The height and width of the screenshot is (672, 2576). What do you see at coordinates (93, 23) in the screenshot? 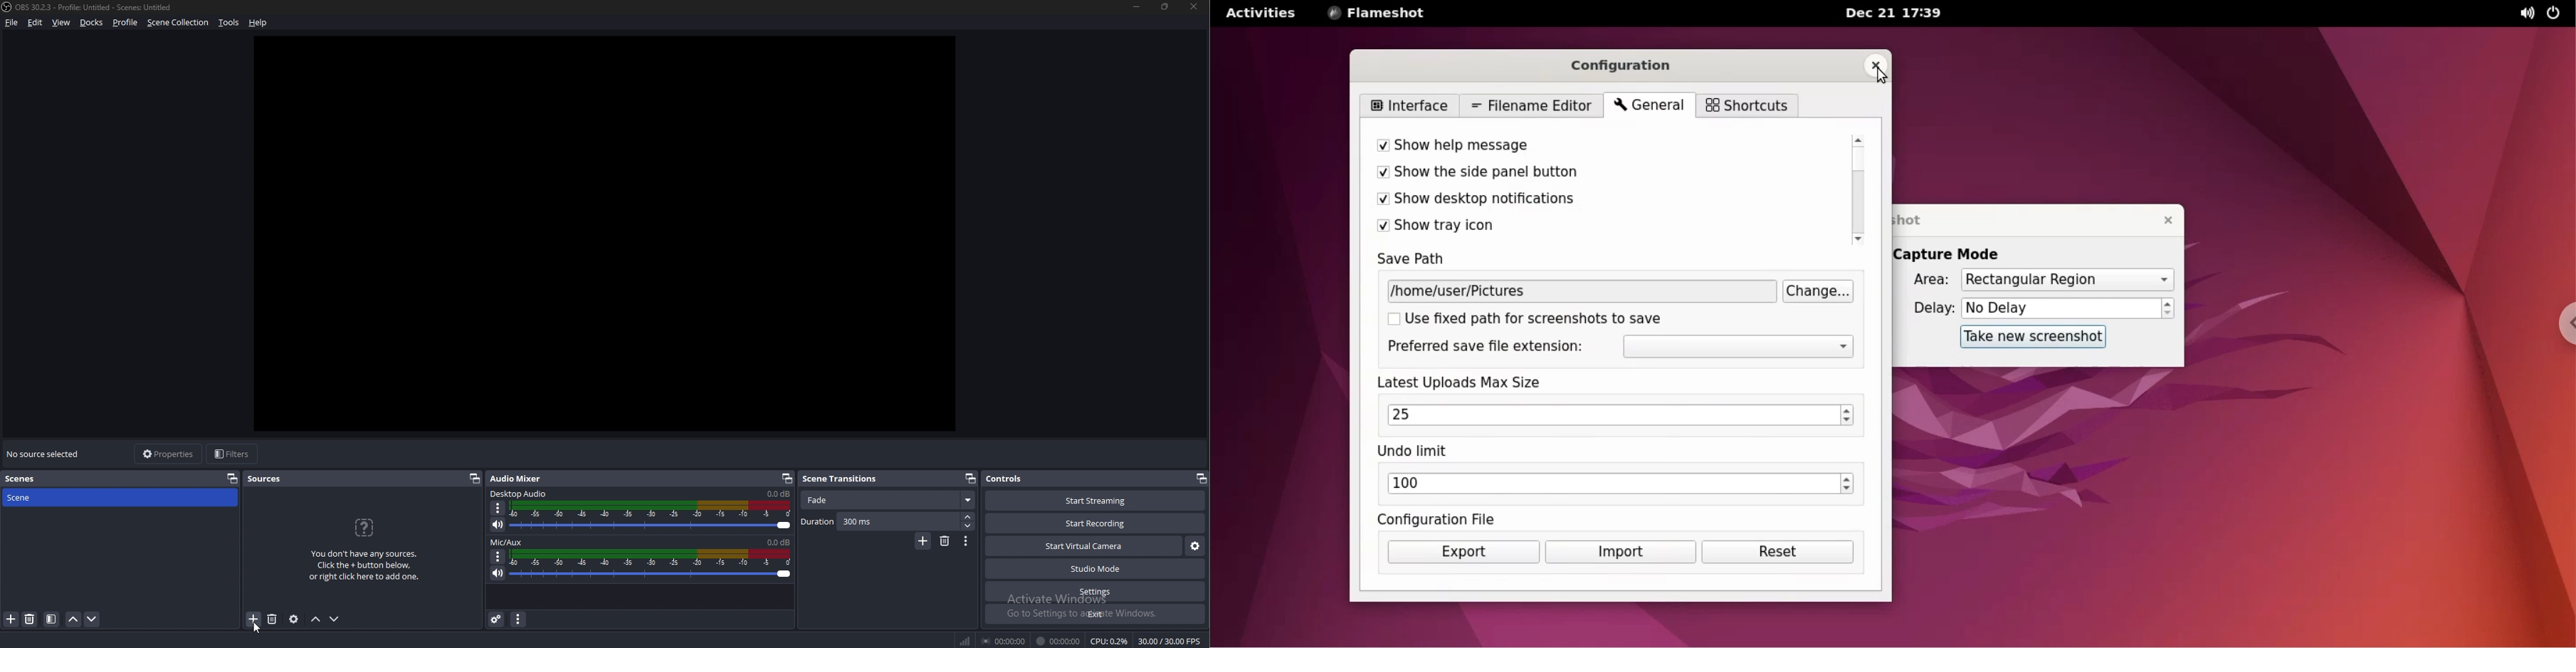
I see `Docks` at bounding box center [93, 23].